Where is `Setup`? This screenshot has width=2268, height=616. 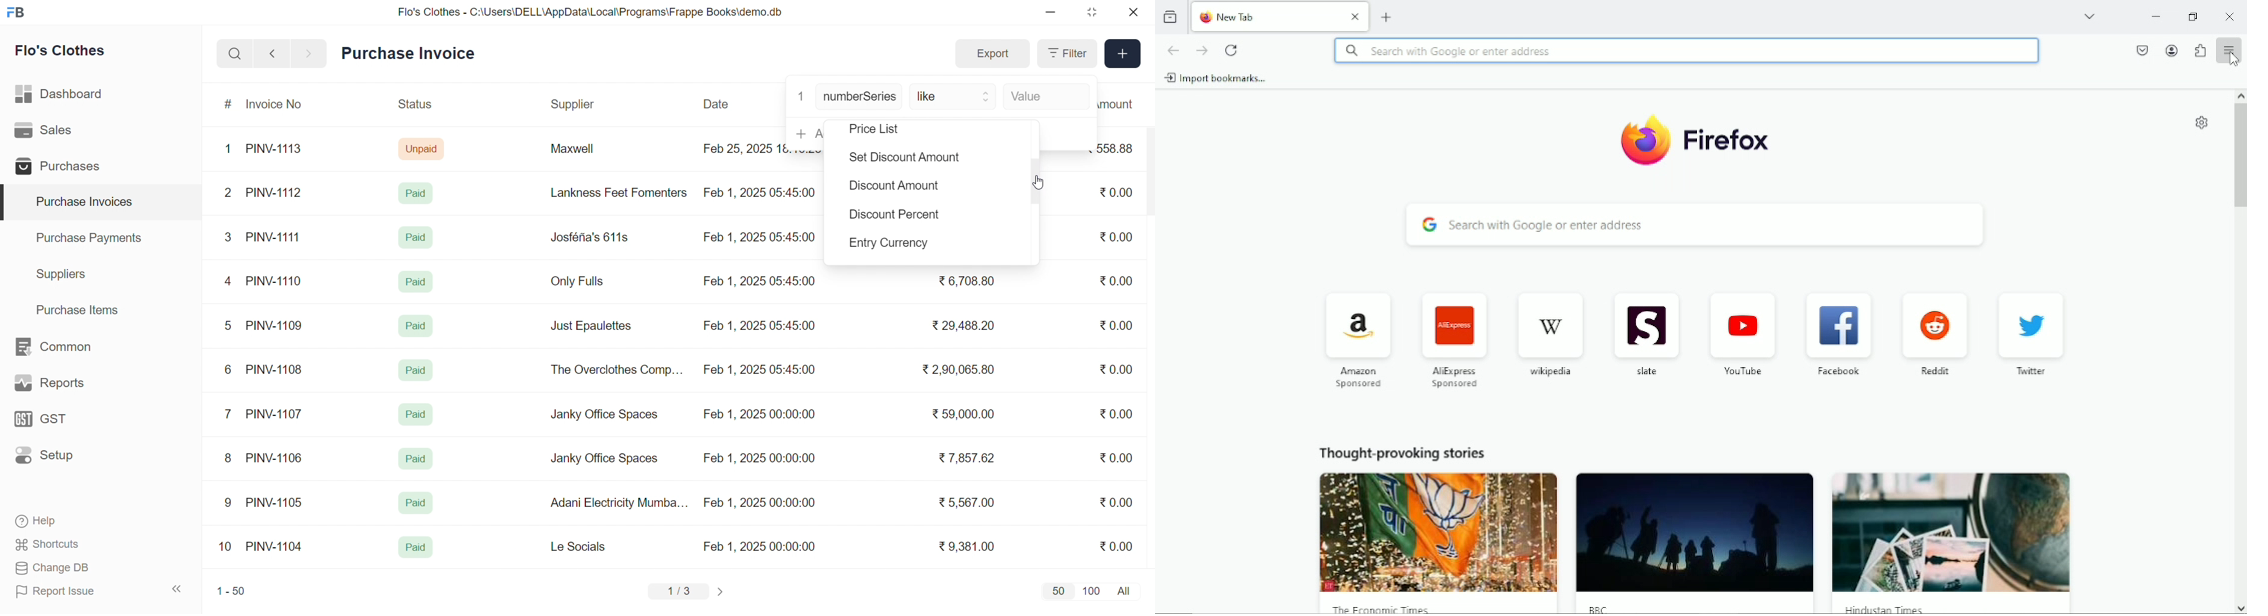 Setup is located at coordinates (63, 459).